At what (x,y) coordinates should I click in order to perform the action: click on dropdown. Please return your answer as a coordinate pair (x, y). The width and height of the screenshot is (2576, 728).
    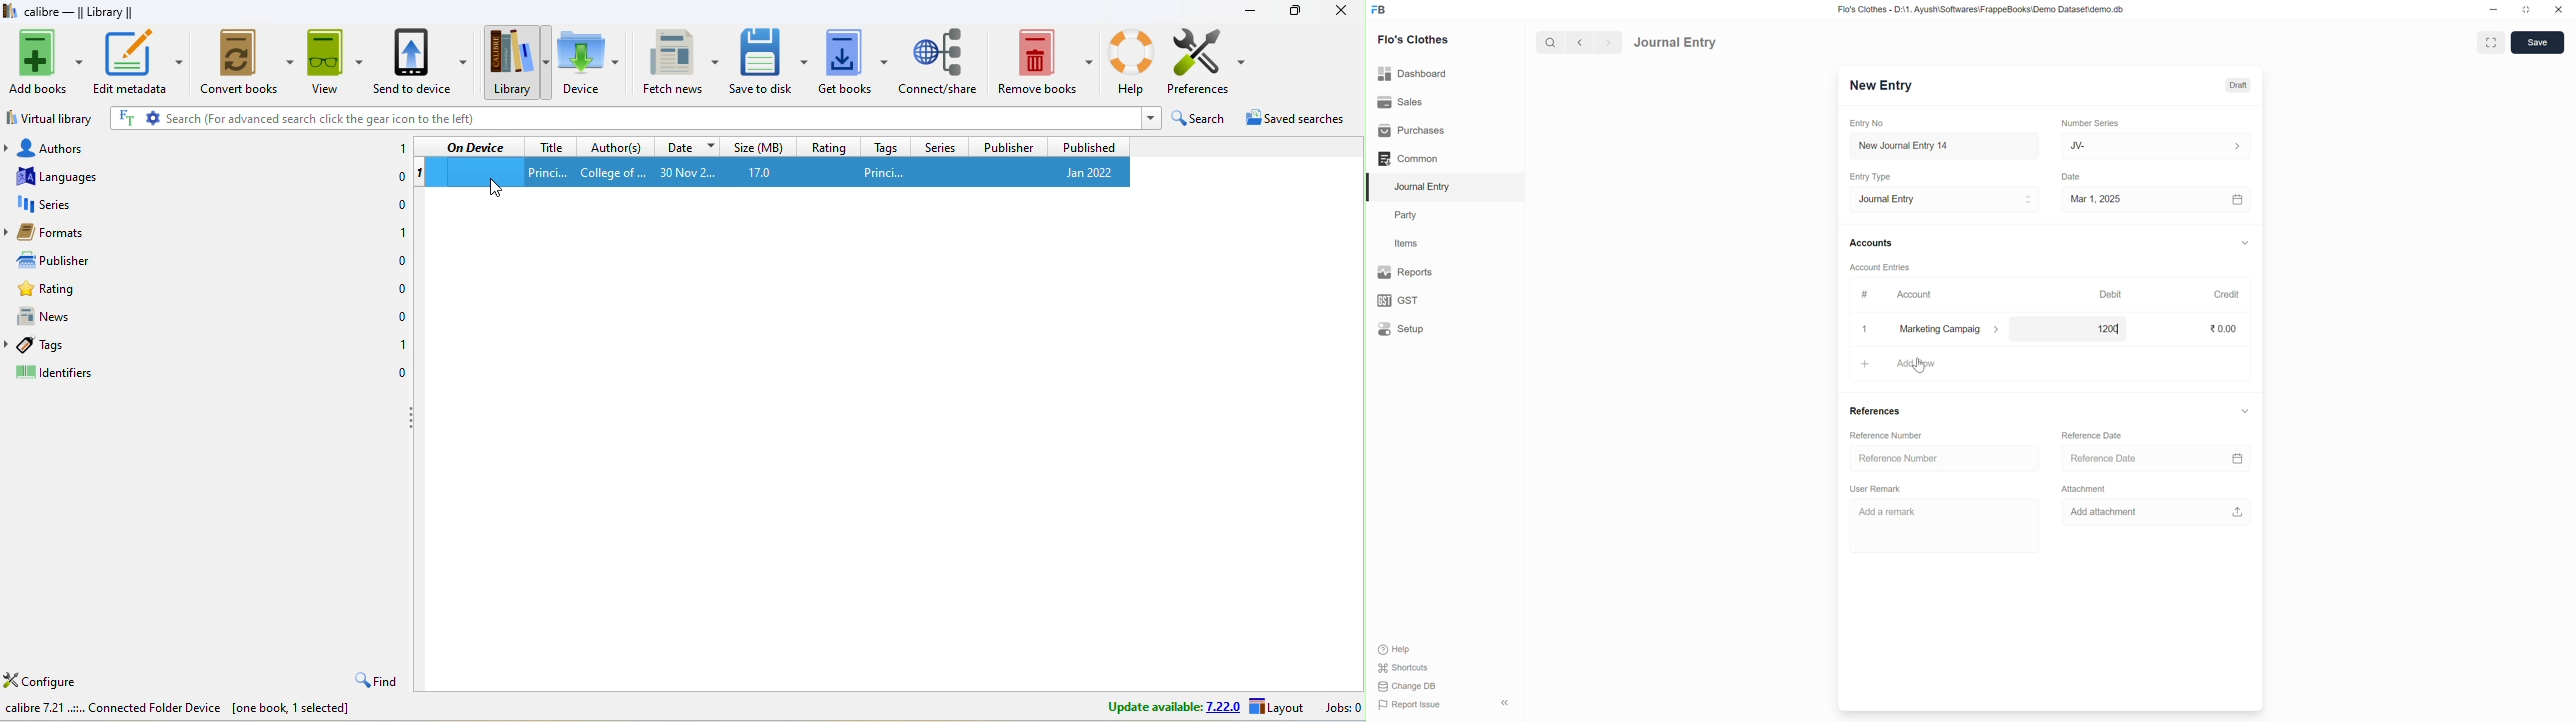
    Looking at the image, I should click on (1149, 118).